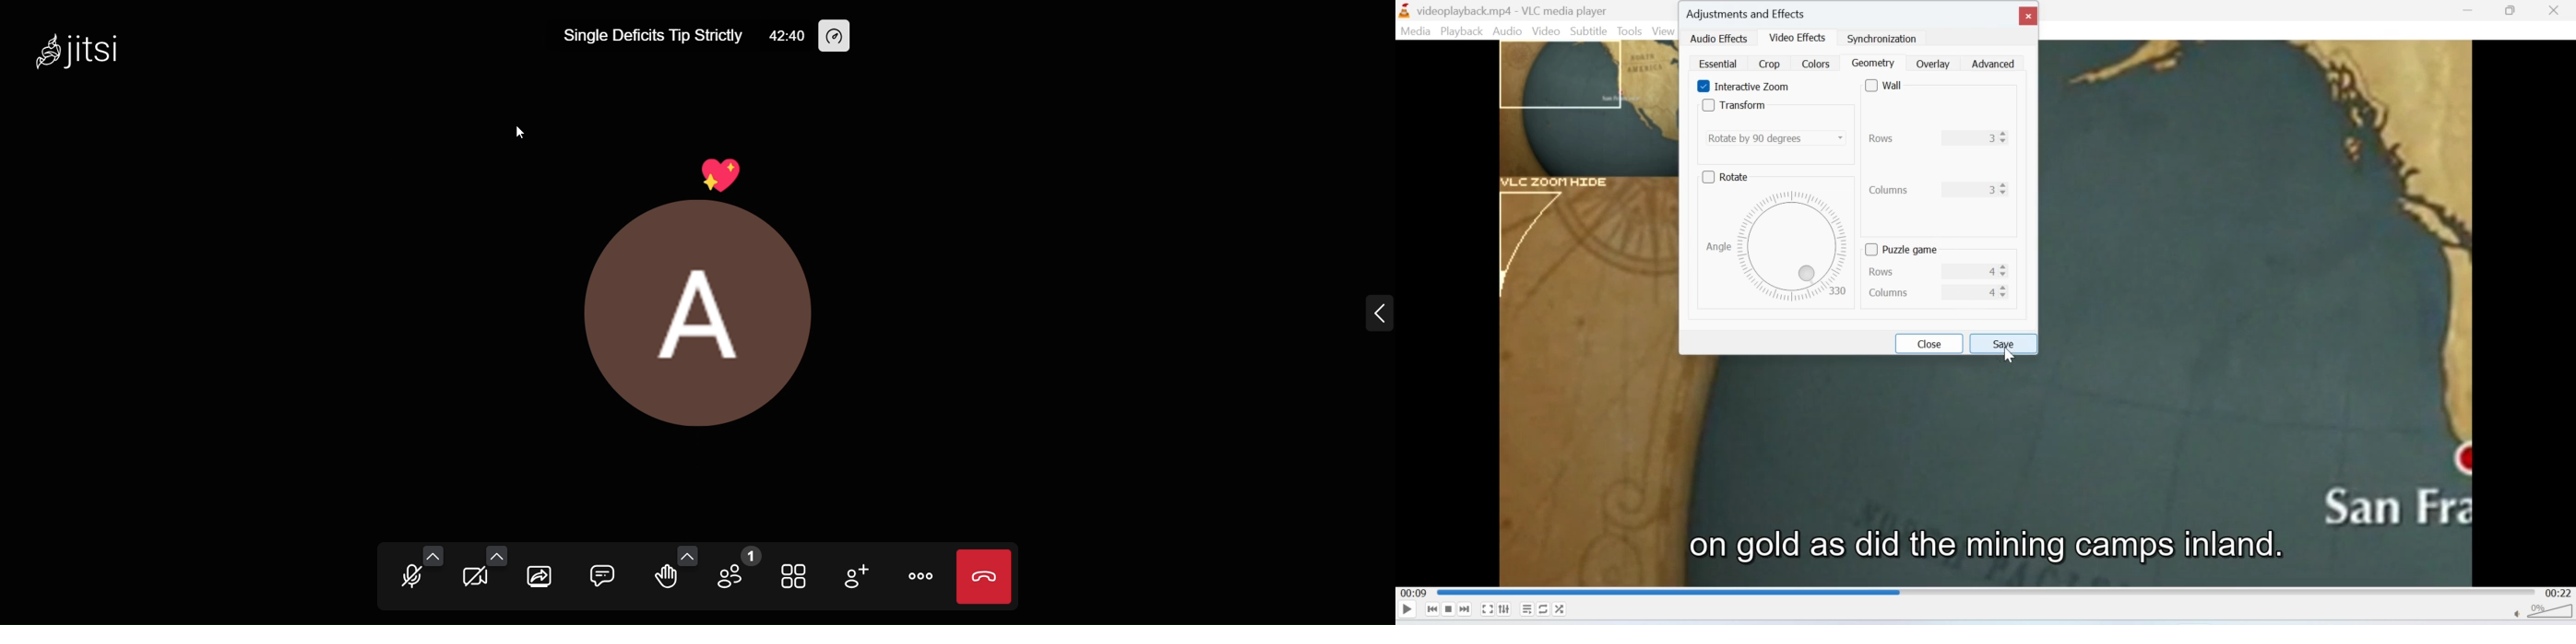  Describe the element at coordinates (2545, 614) in the screenshot. I see `Volume` at that location.